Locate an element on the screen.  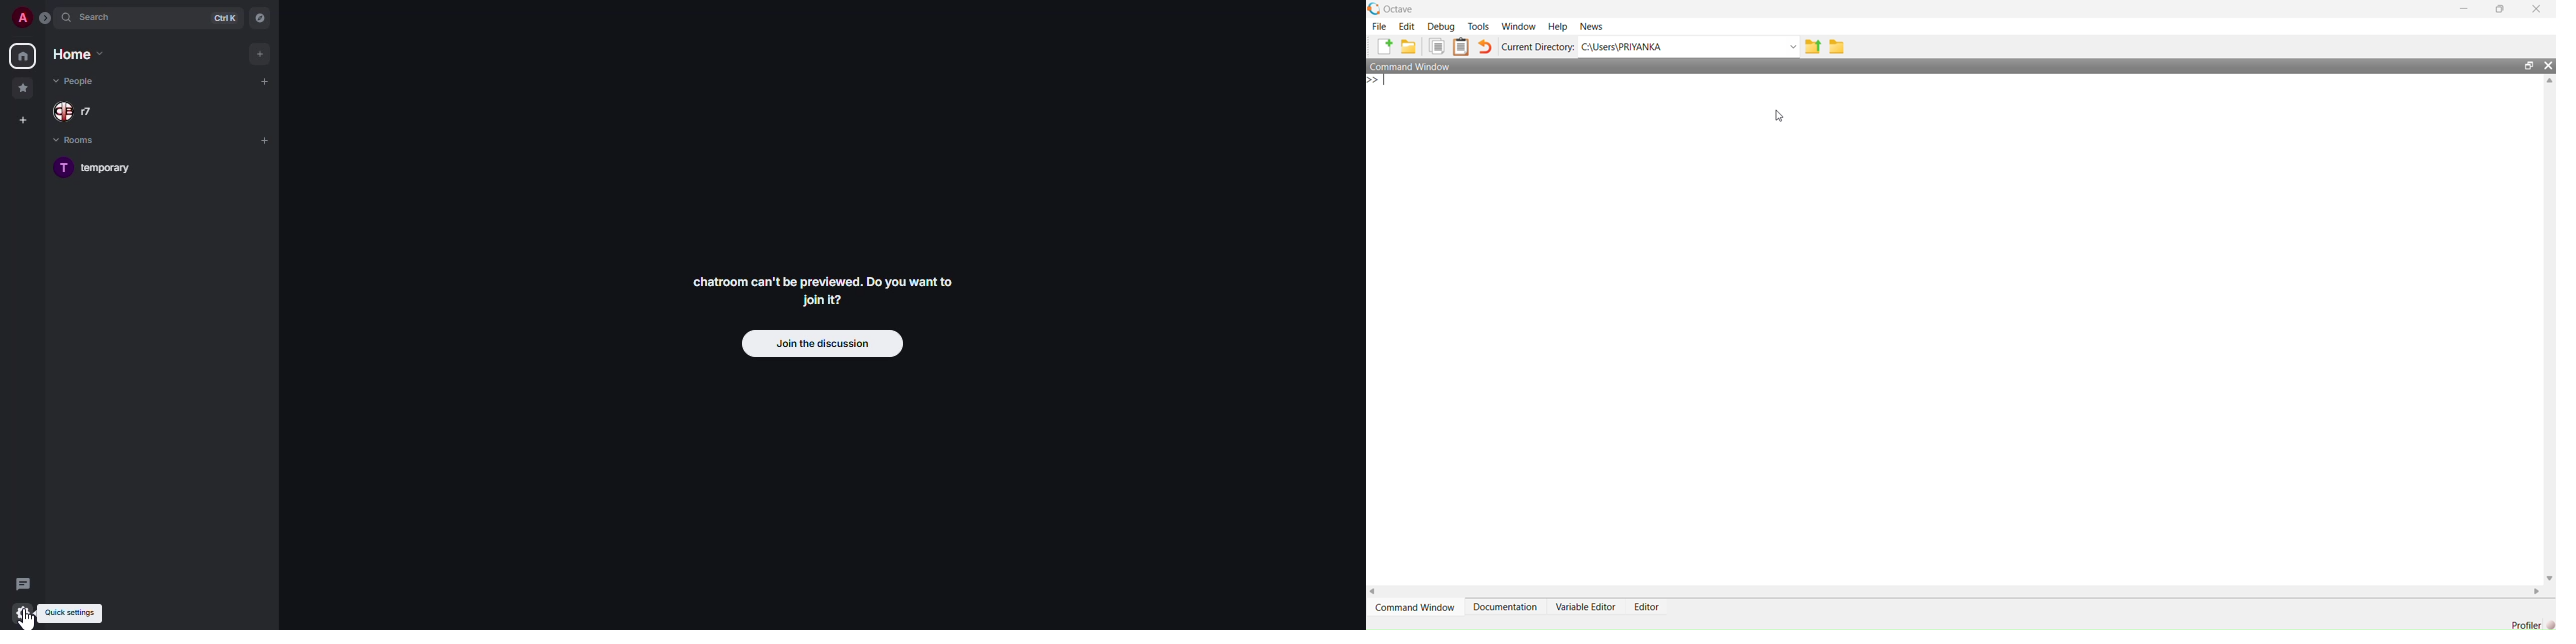
Up is located at coordinates (2548, 81).